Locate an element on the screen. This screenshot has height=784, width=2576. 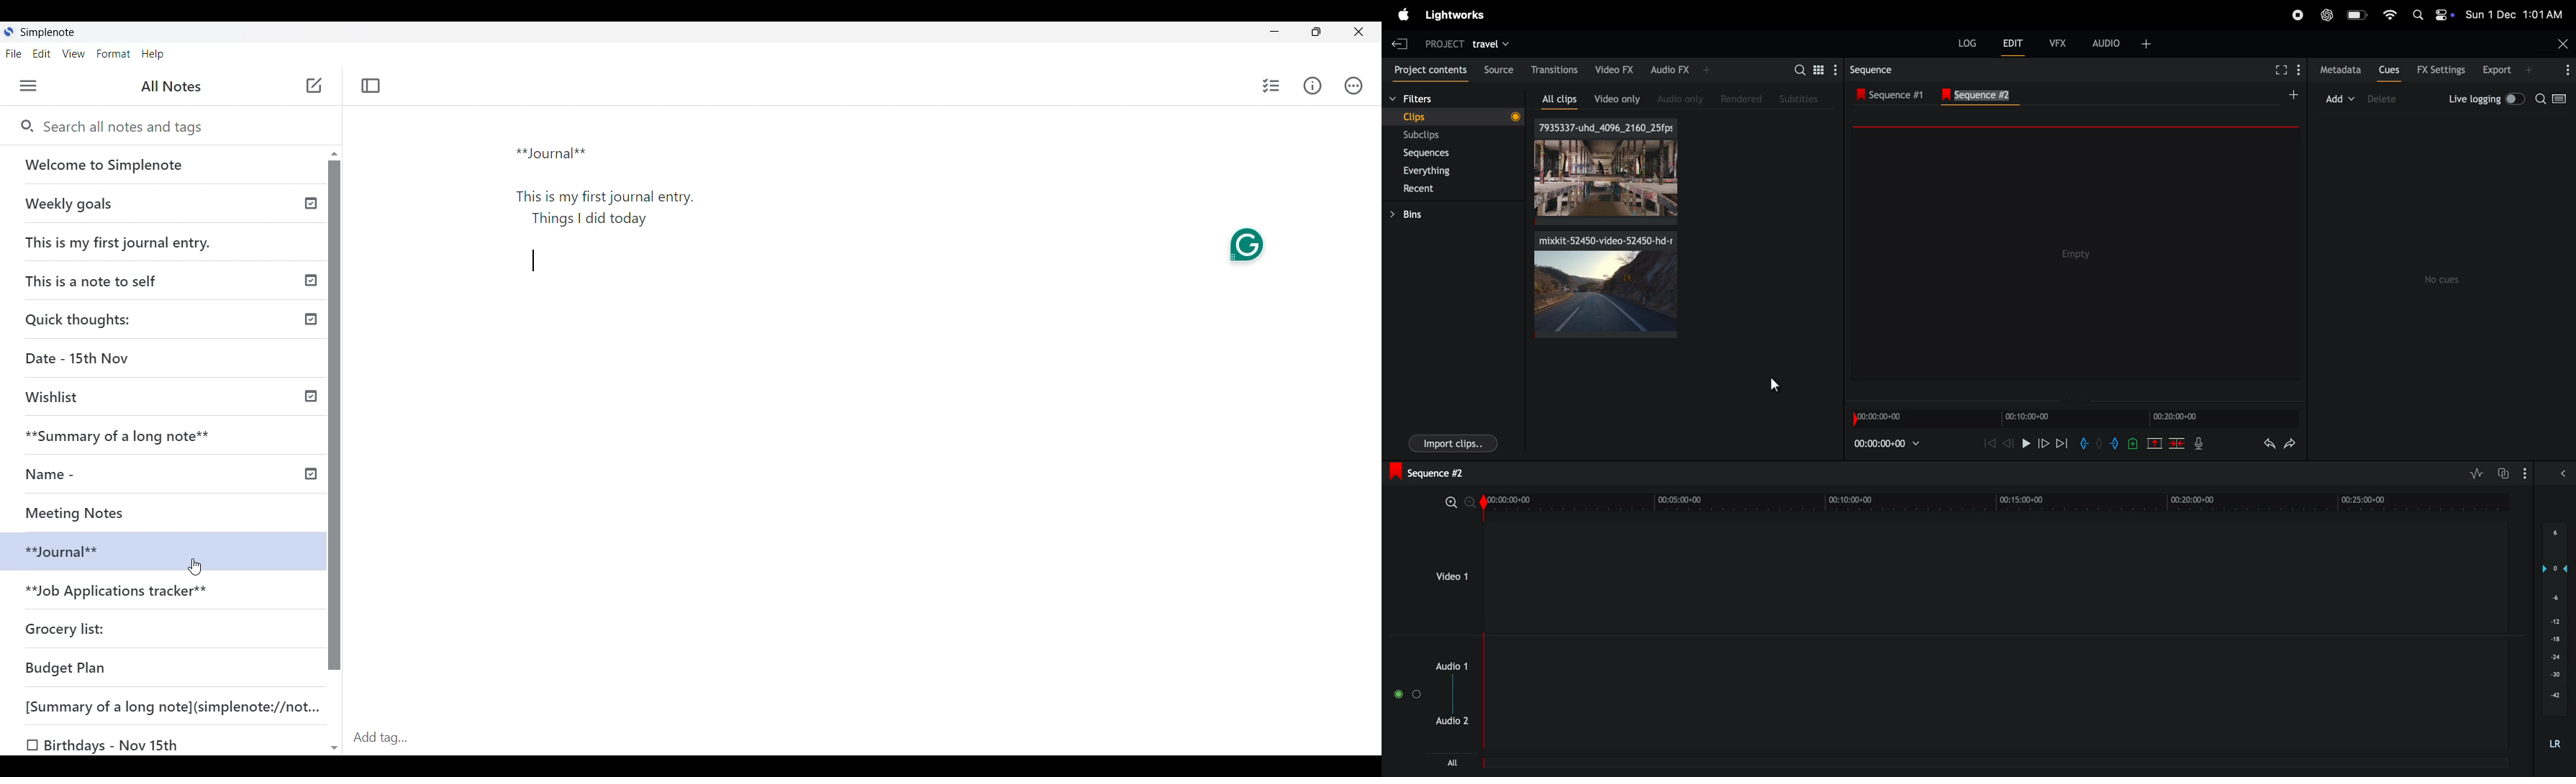
clips is located at coordinates (1604, 171).